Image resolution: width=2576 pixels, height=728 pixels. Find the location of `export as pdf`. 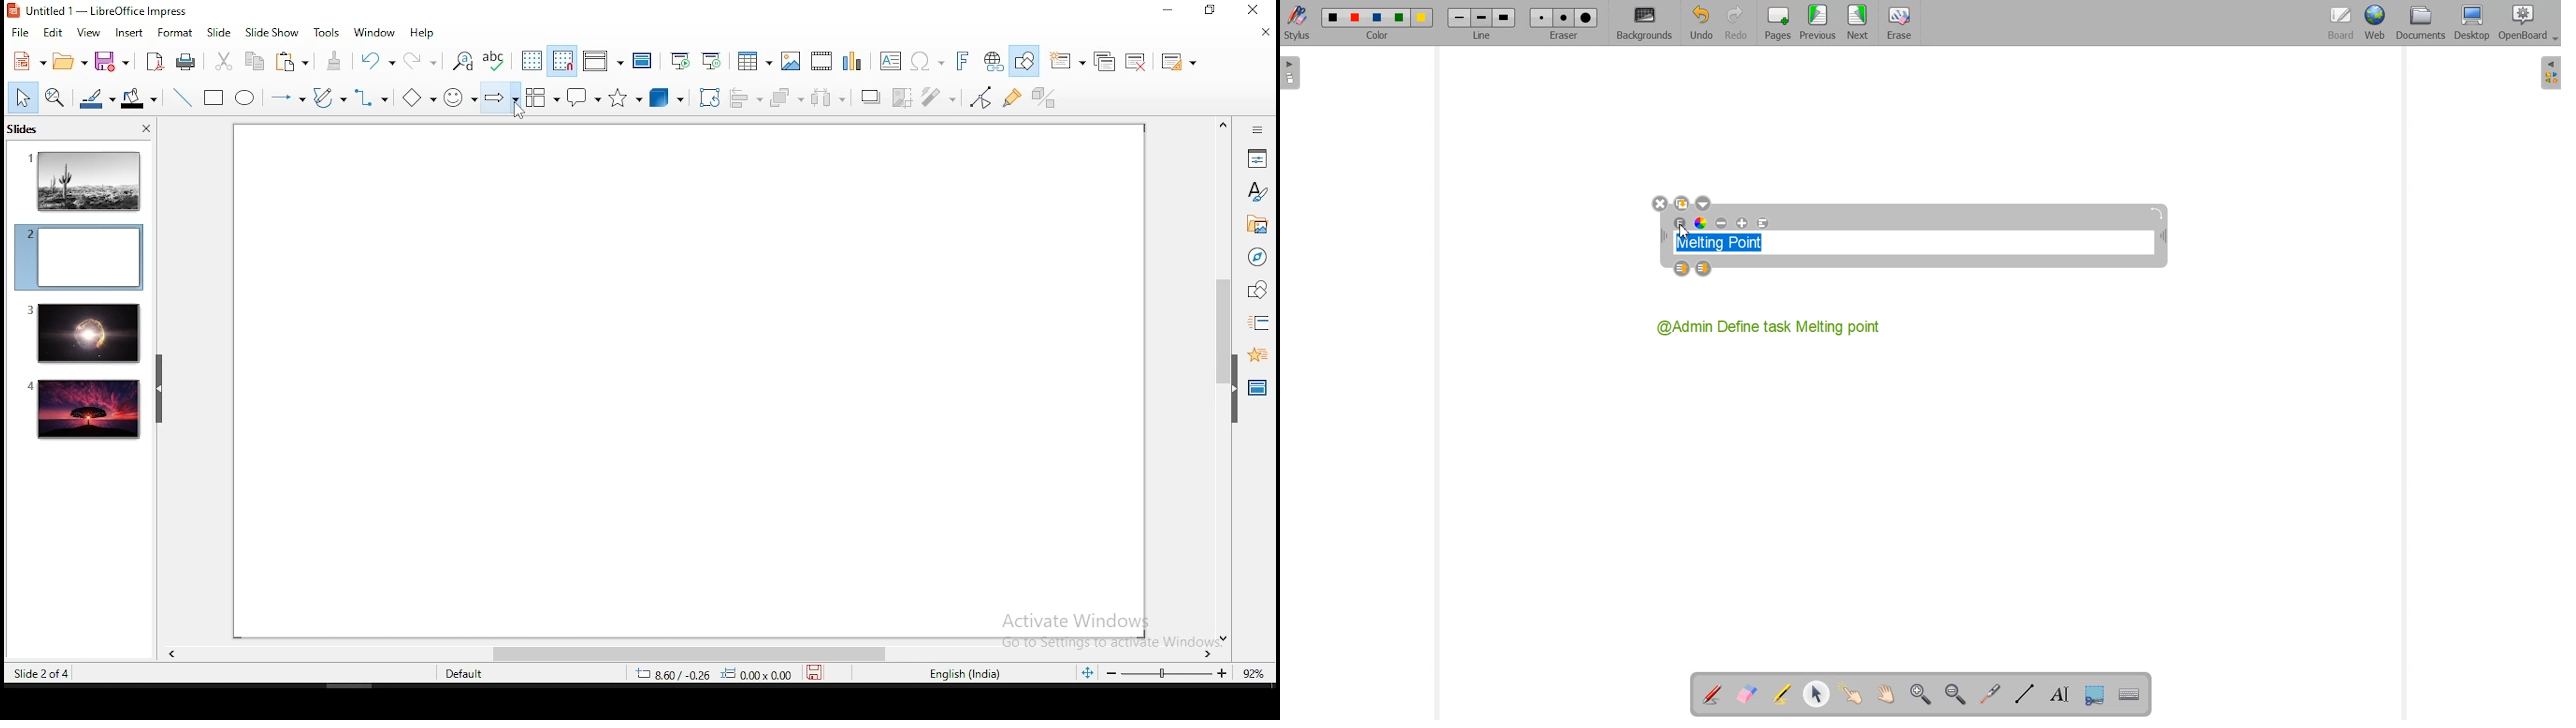

export as pdf is located at coordinates (151, 60).